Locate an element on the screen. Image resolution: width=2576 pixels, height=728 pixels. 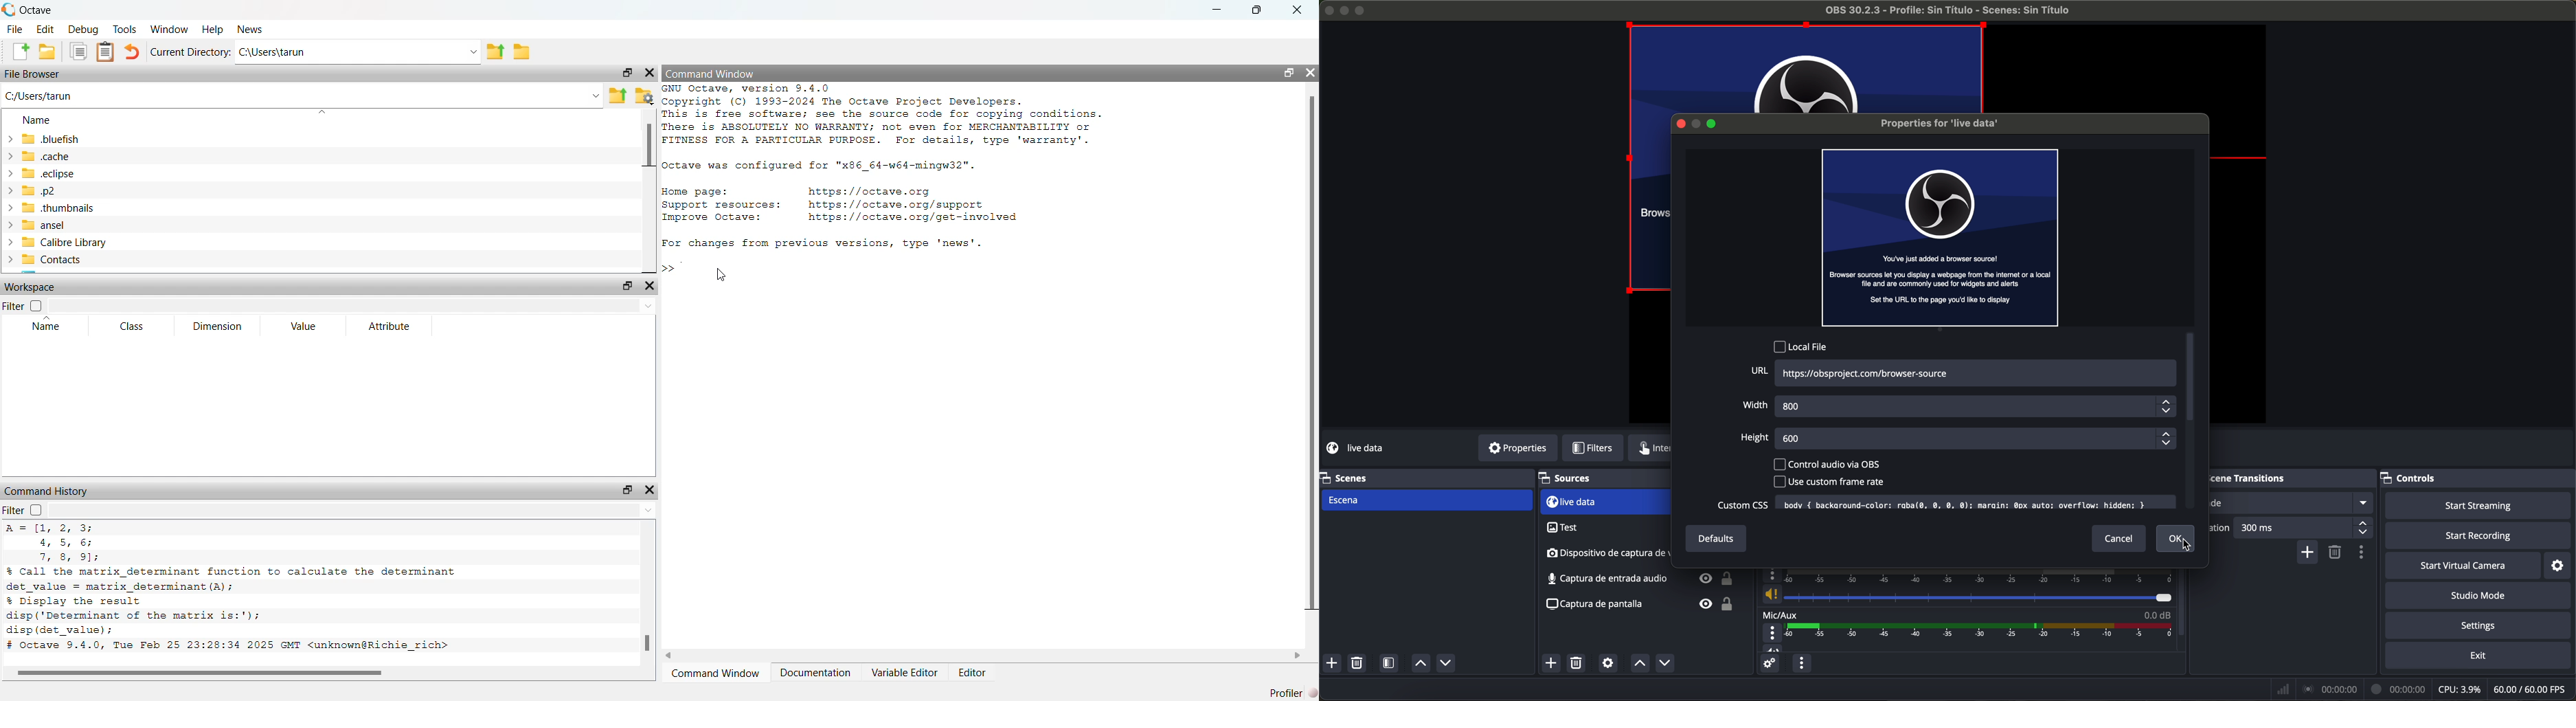
move sources down is located at coordinates (1446, 664).